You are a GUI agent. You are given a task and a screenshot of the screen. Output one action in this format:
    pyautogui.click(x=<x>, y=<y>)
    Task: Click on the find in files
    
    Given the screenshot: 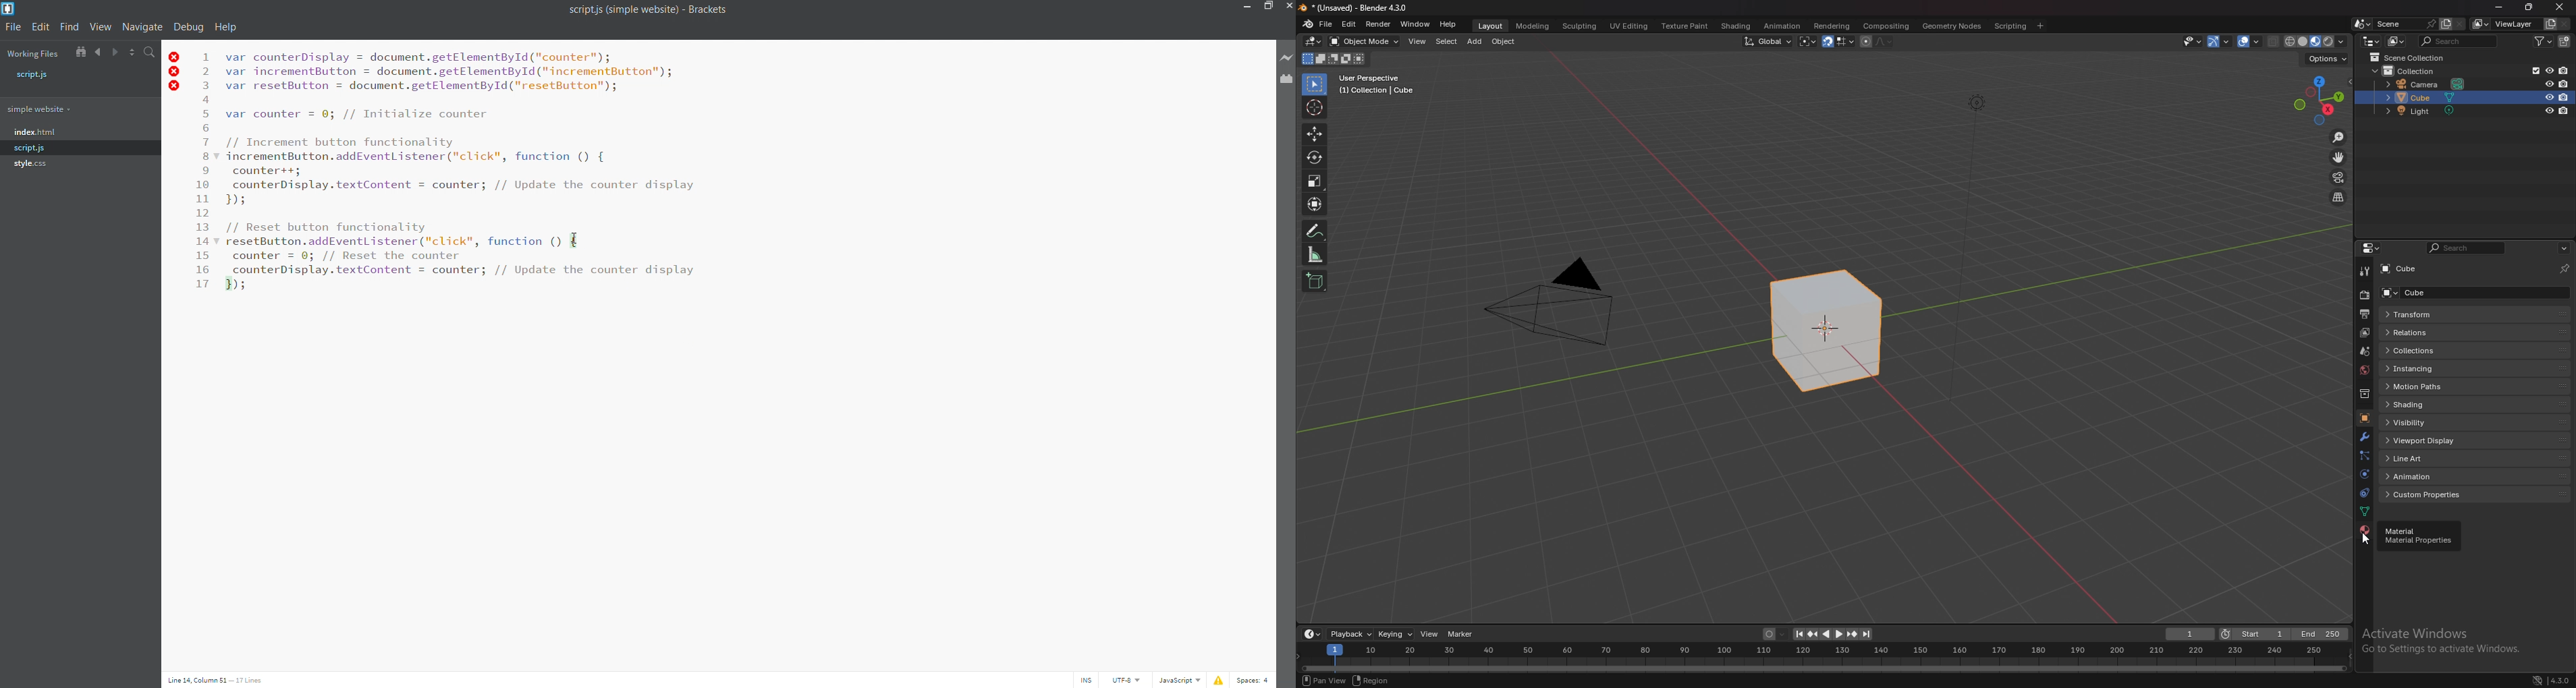 What is the action you would take?
    pyautogui.click(x=148, y=51)
    